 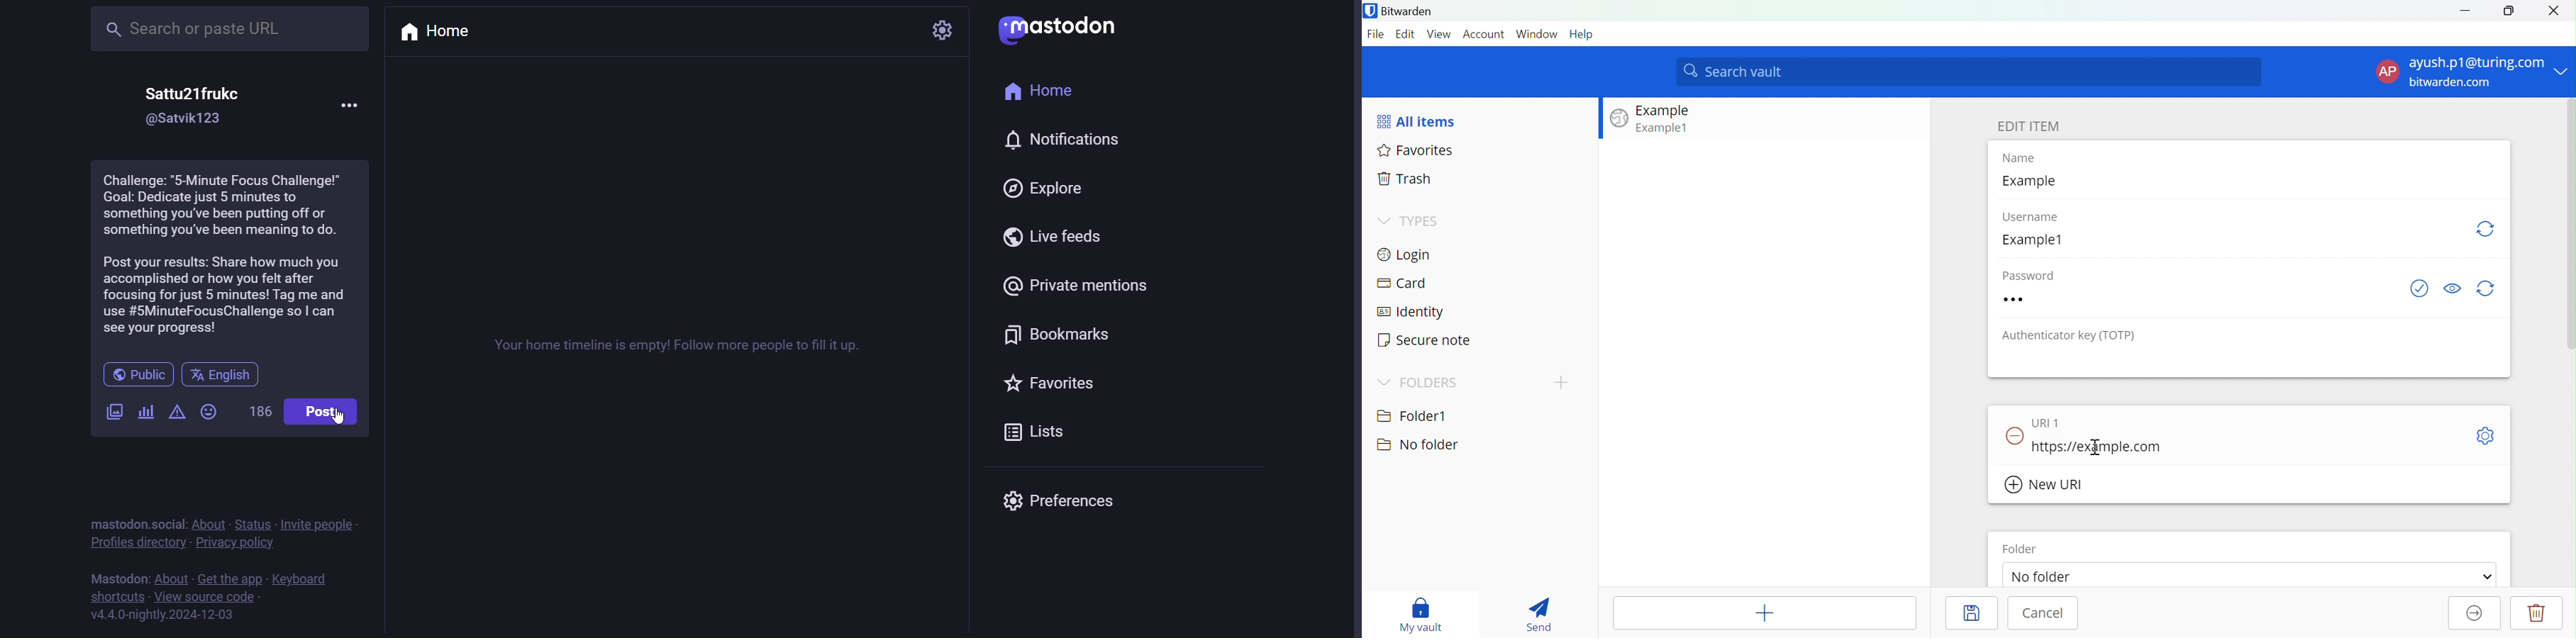 What do you see at coordinates (1417, 152) in the screenshot?
I see `Favorites` at bounding box center [1417, 152].